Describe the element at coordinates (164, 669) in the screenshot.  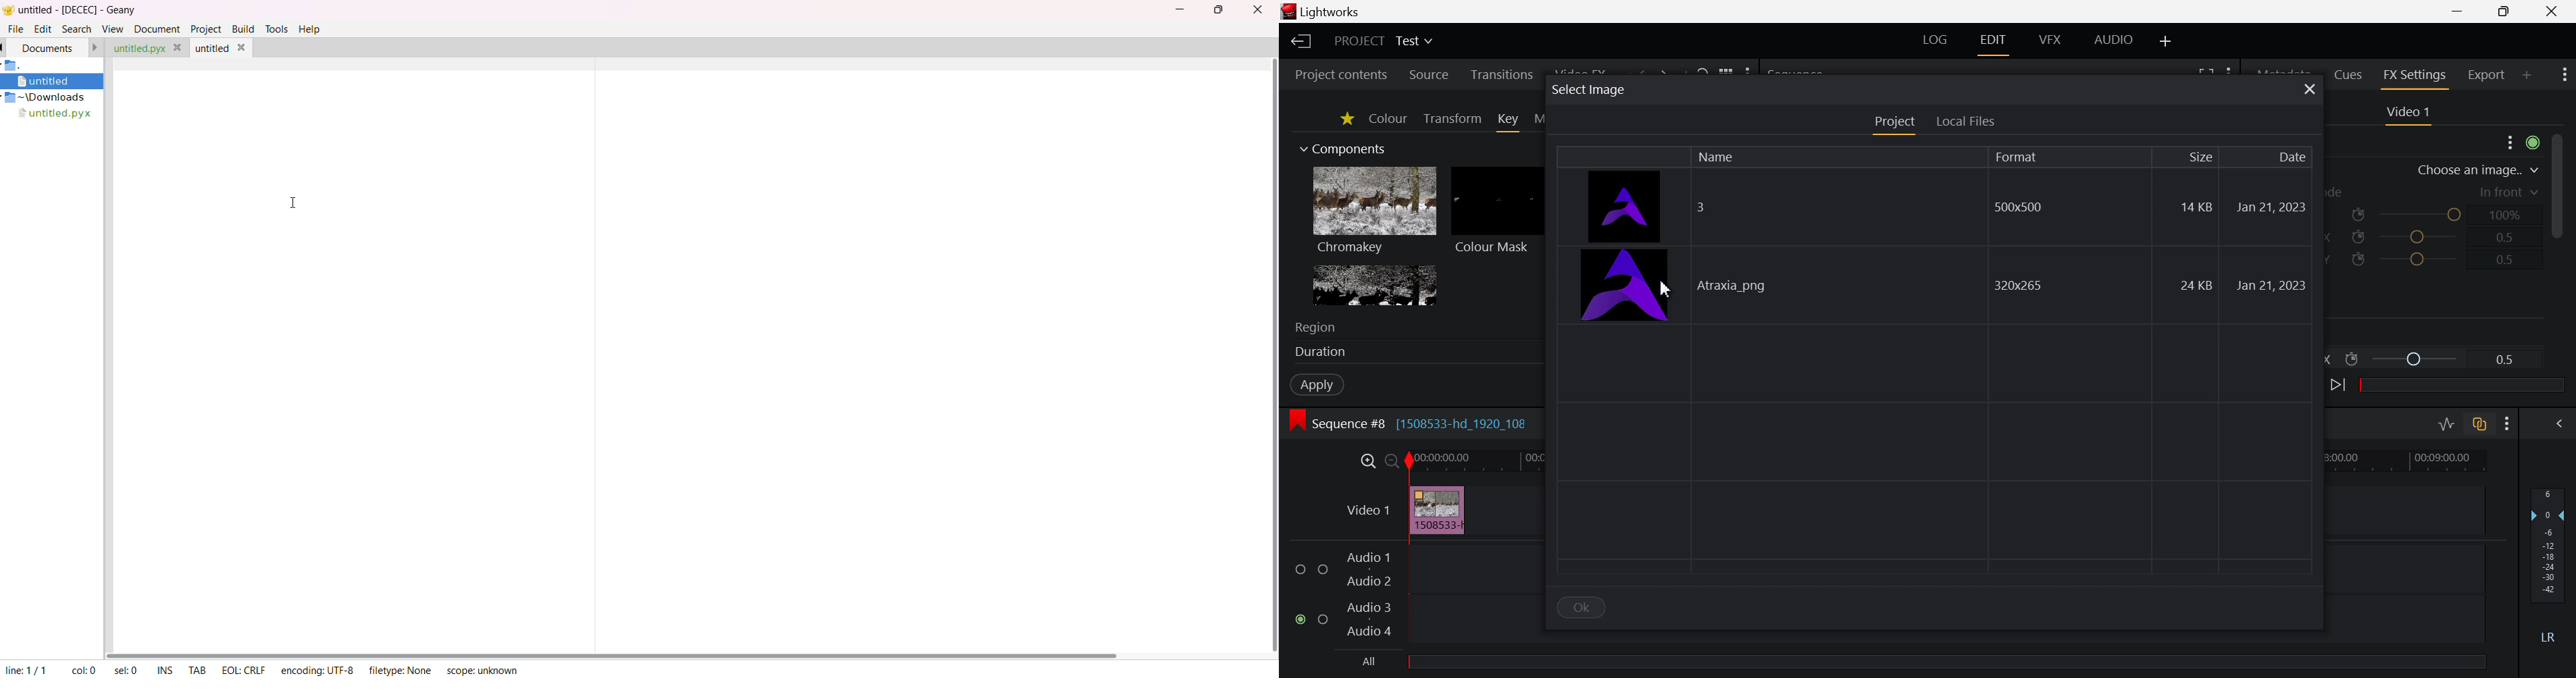
I see `Ins` at that location.